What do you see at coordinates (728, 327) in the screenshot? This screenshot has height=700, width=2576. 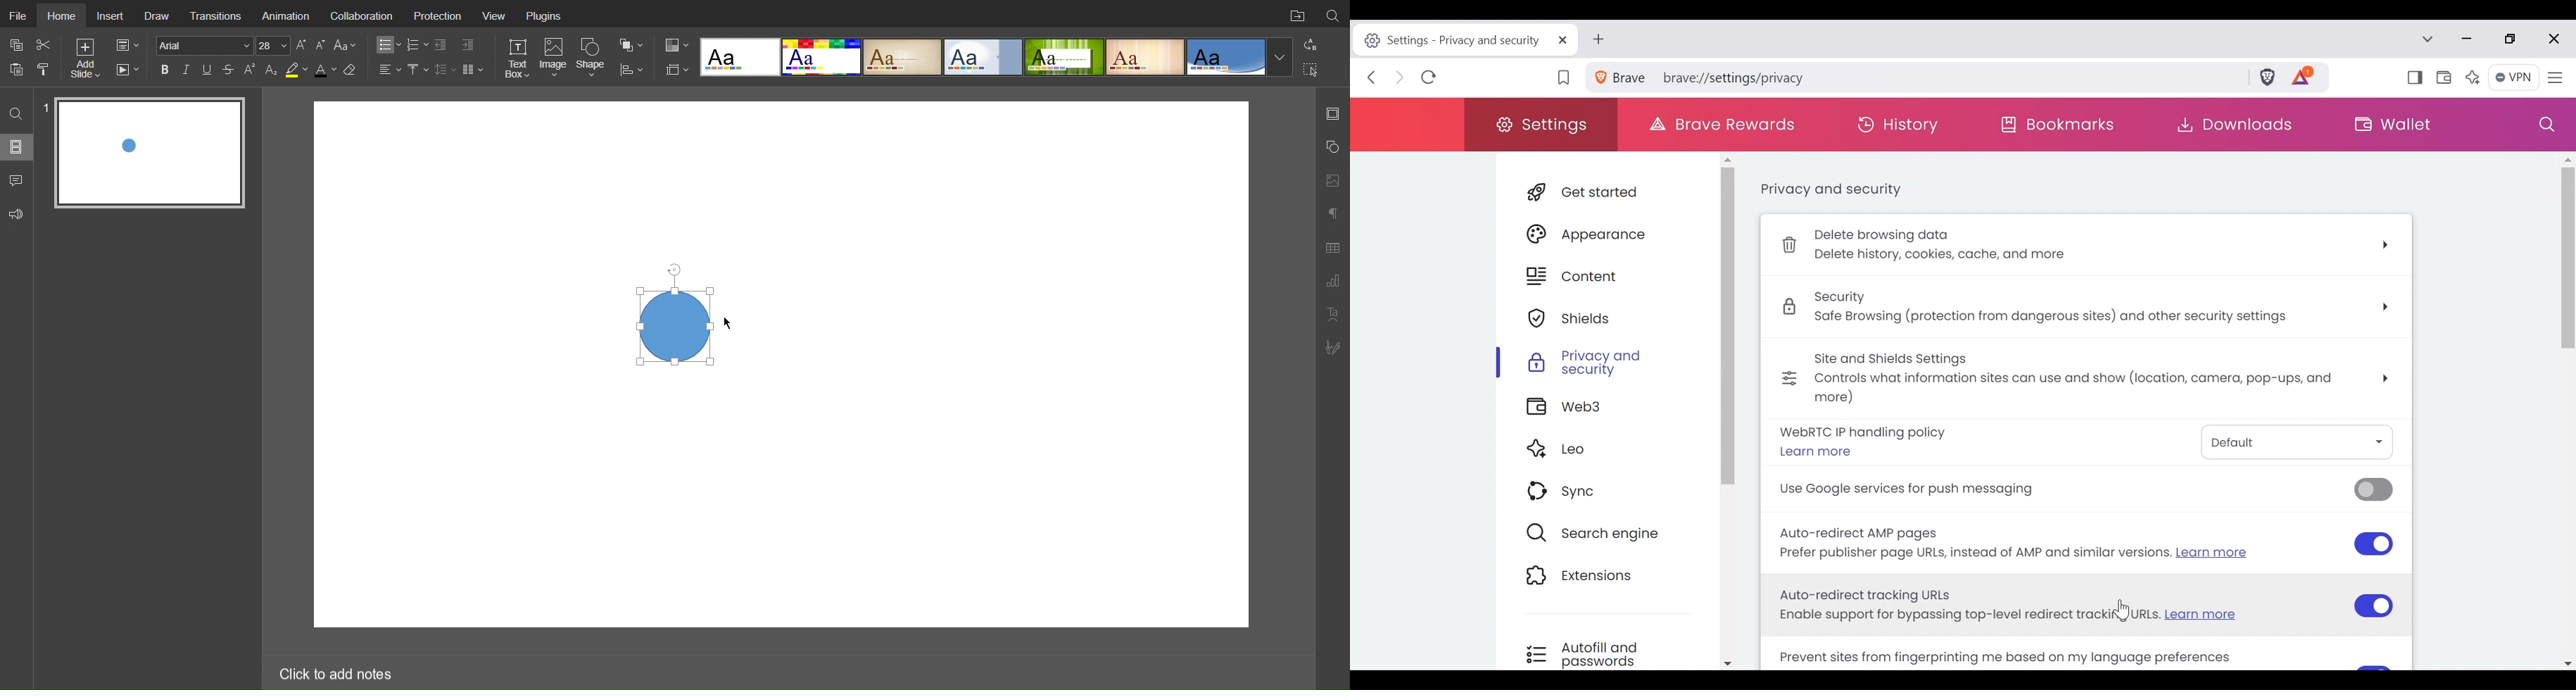 I see `Cursor` at bounding box center [728, 327].